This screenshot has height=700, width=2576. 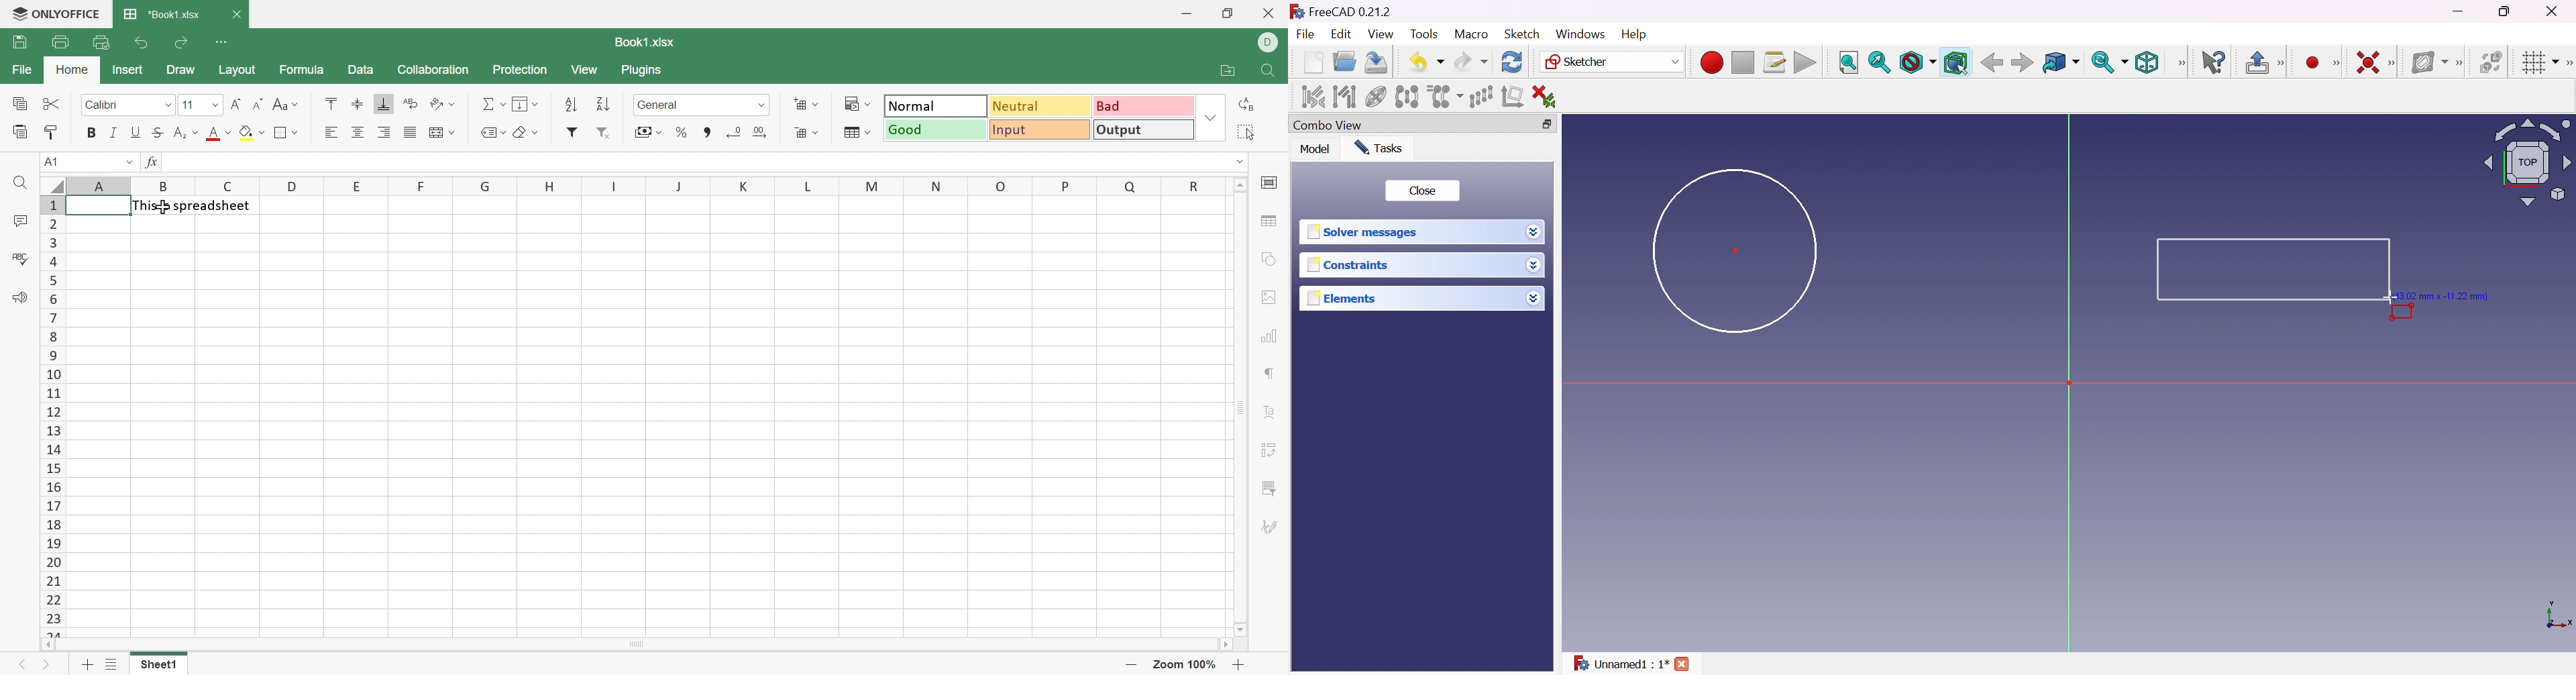 I want to click on Restore down, so click(x=1543, y=125).